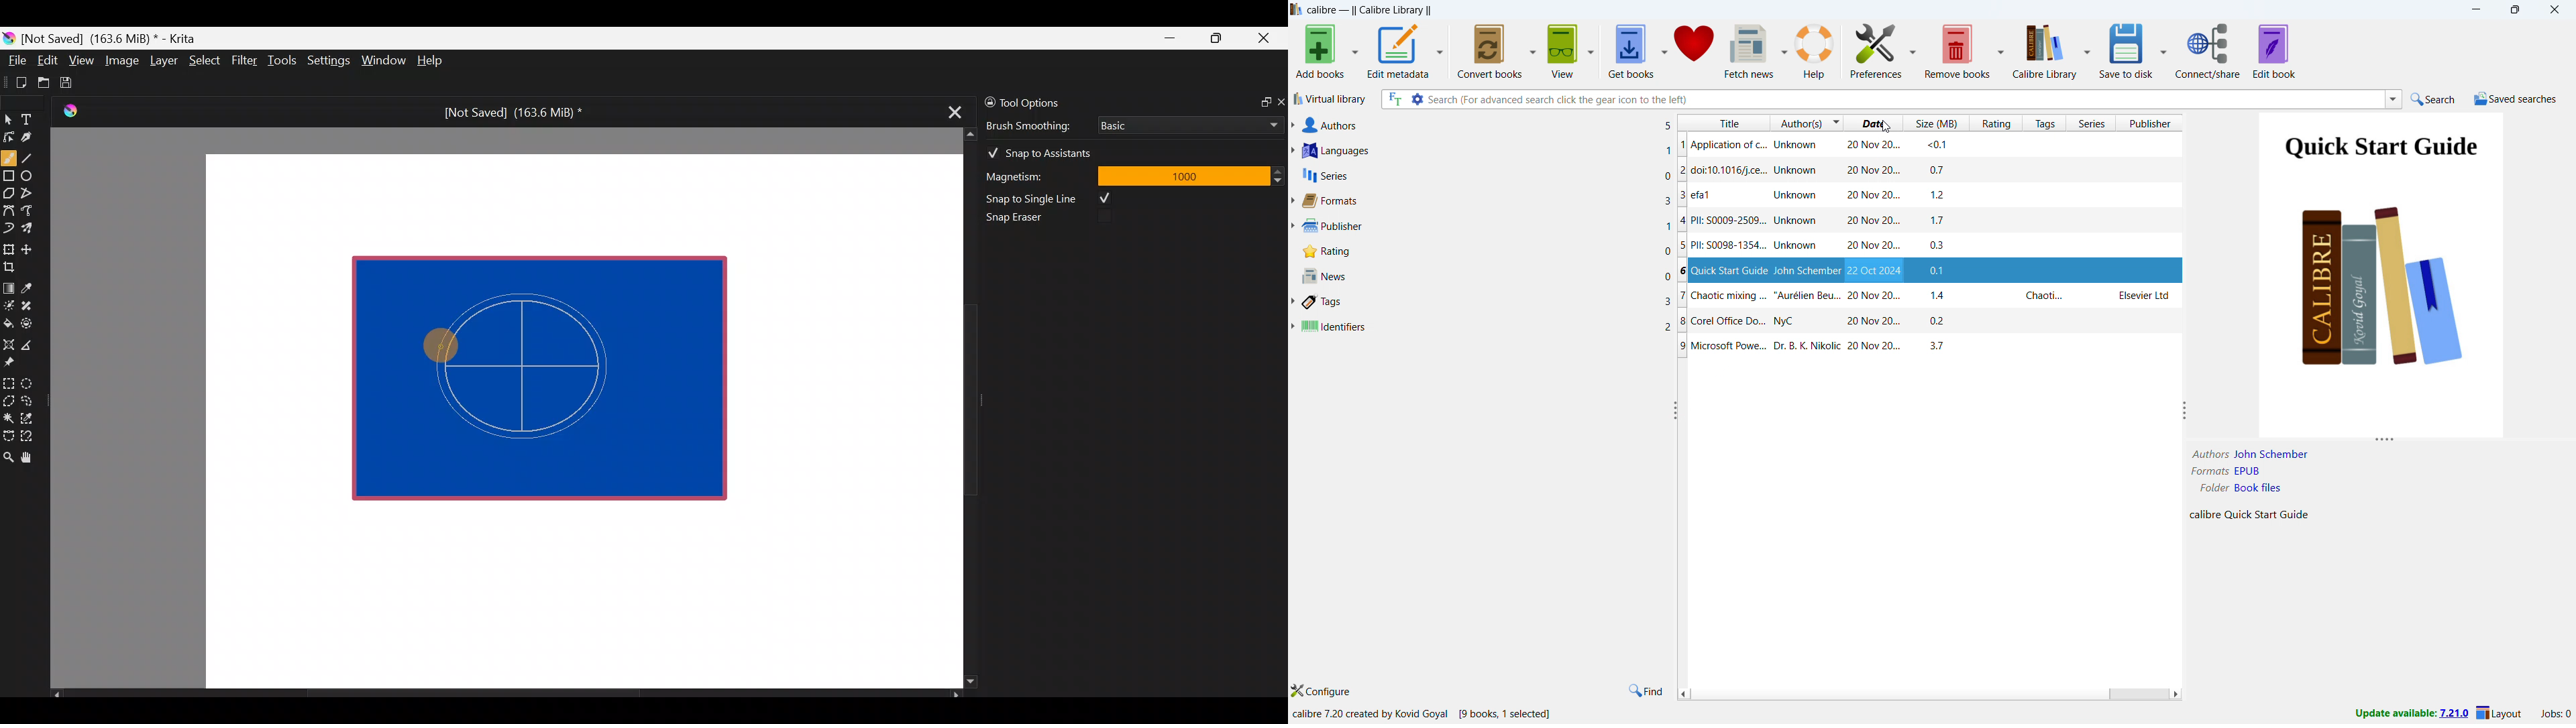 The image size is (2576, 728). Describe the element at coordinates (1886, 125) in the screenshot. I see `cursor` at that location.